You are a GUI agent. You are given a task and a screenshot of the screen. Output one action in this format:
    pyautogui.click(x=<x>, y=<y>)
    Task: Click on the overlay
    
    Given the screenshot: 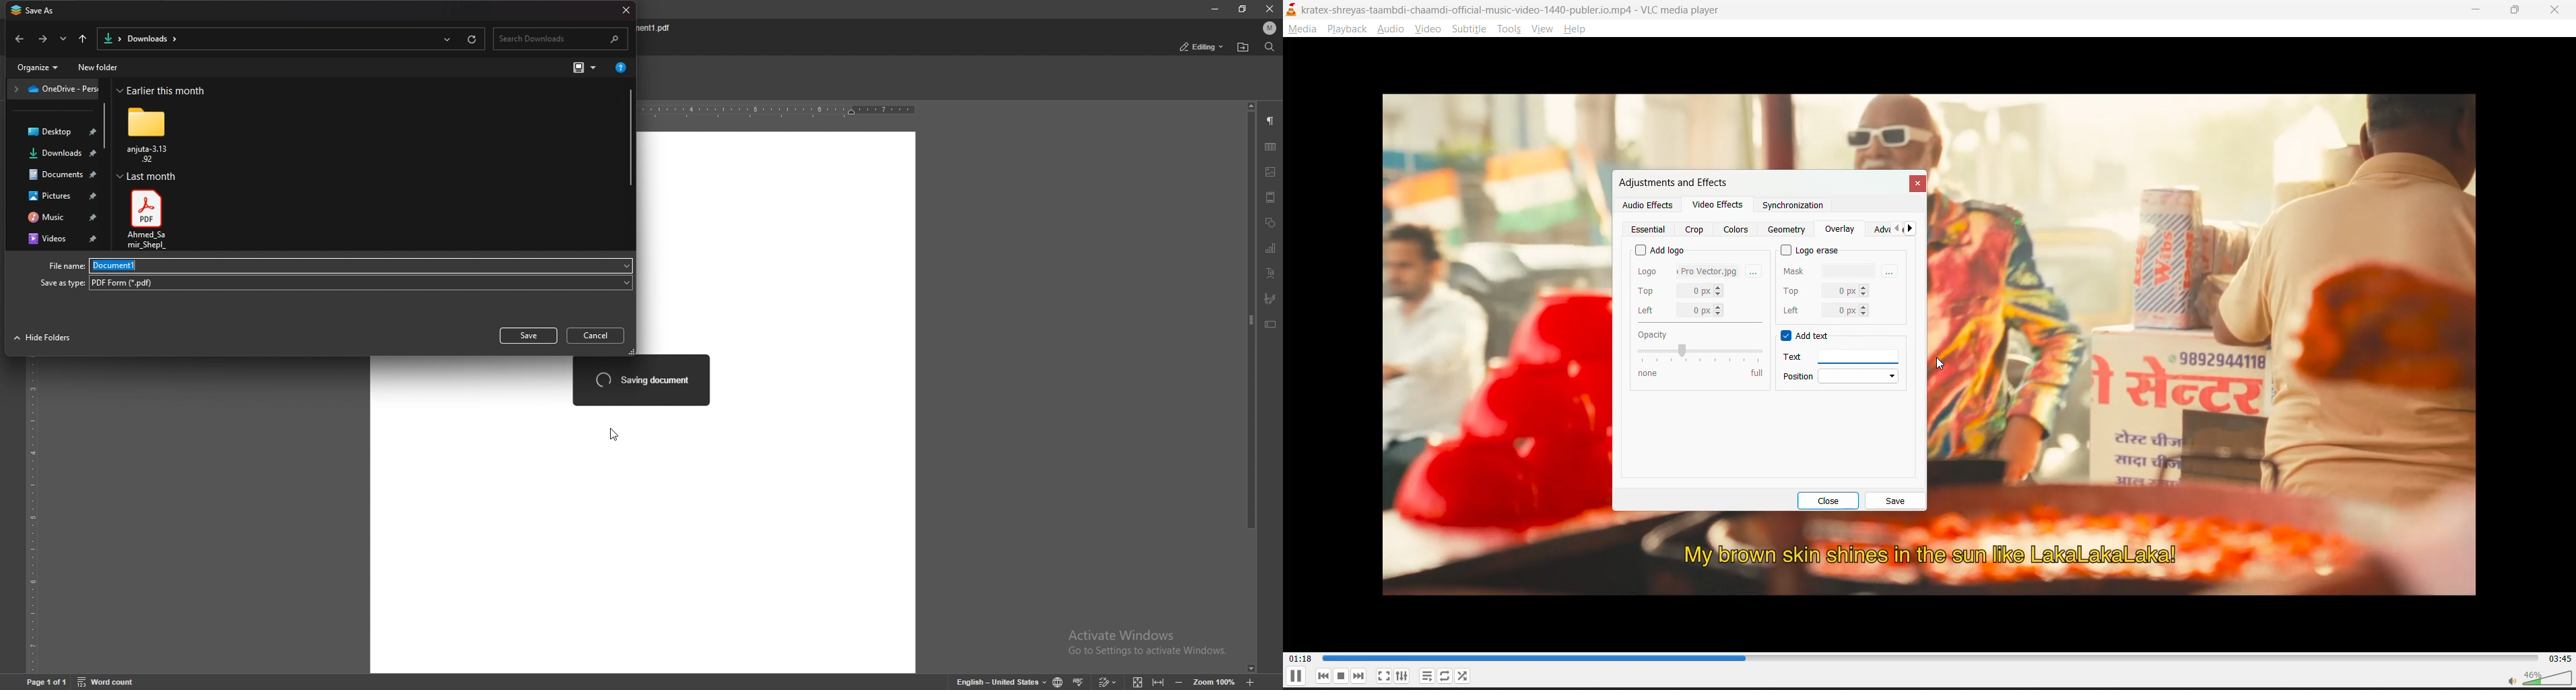 What is the action you would take?
    pyautogui.click(x=1840, y=230)
    